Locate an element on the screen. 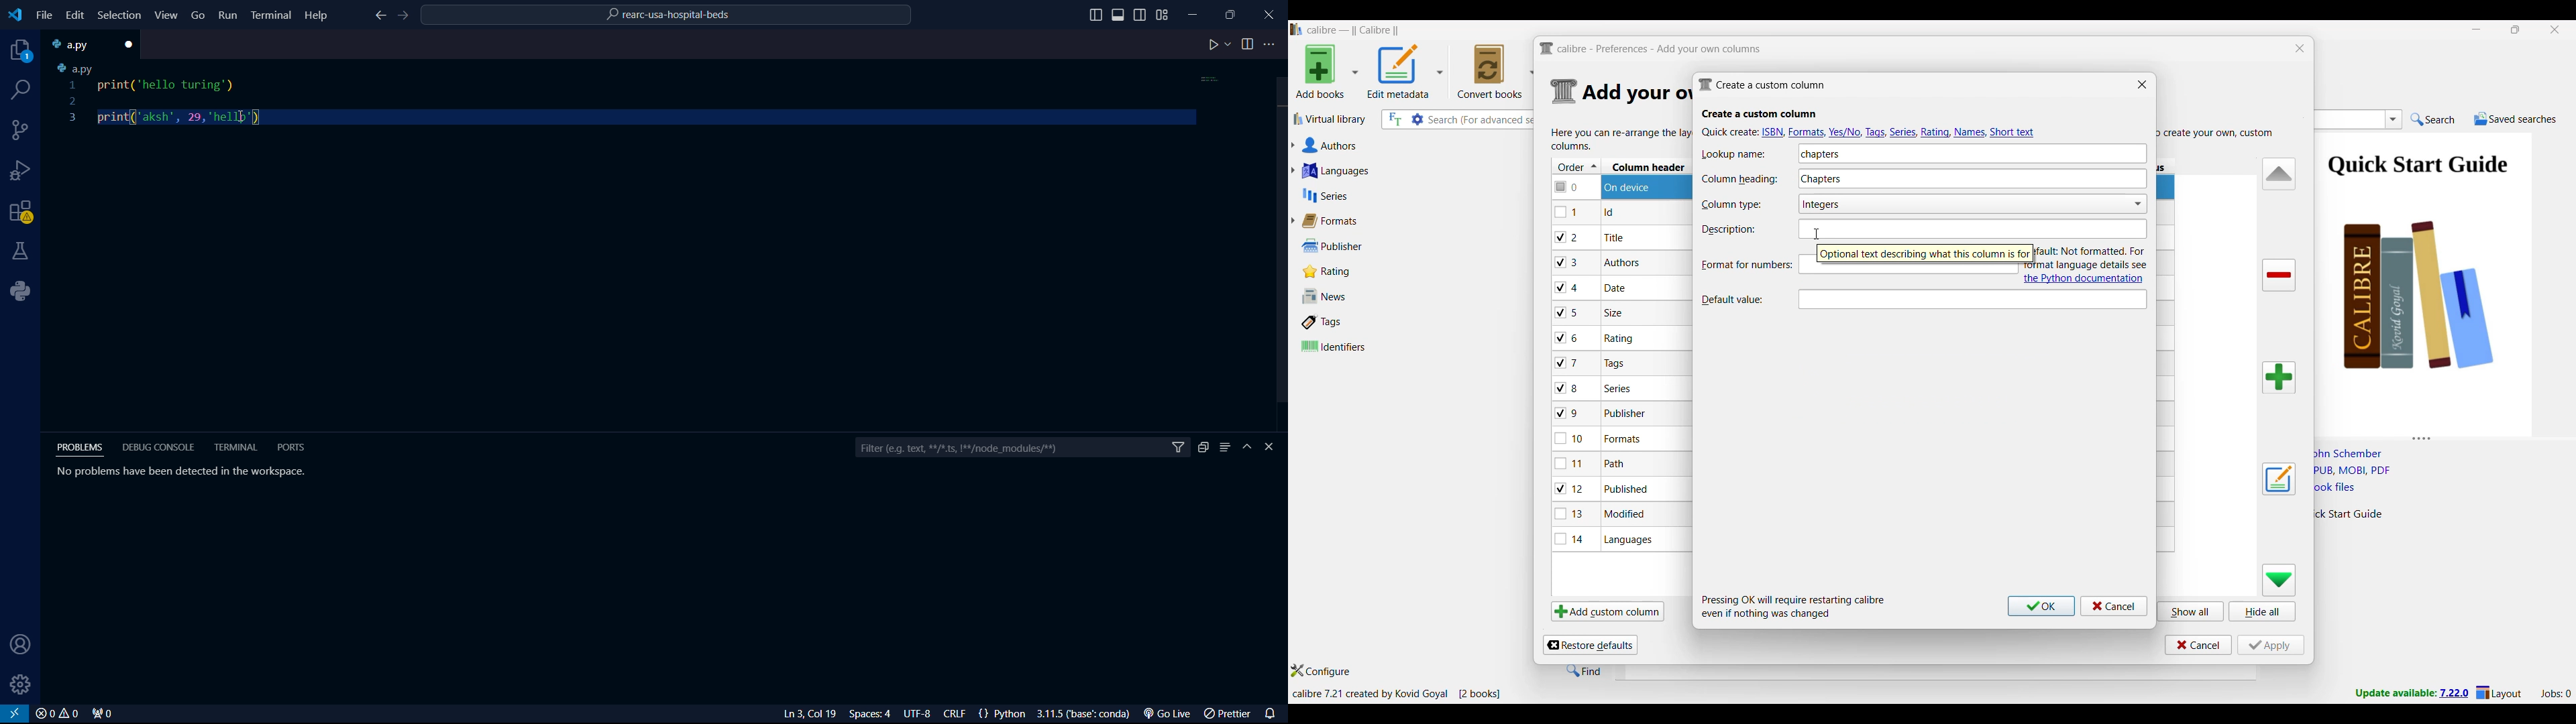 This screenshot has width=2576, height=728. close bar is located at coordinates (1275, 447).